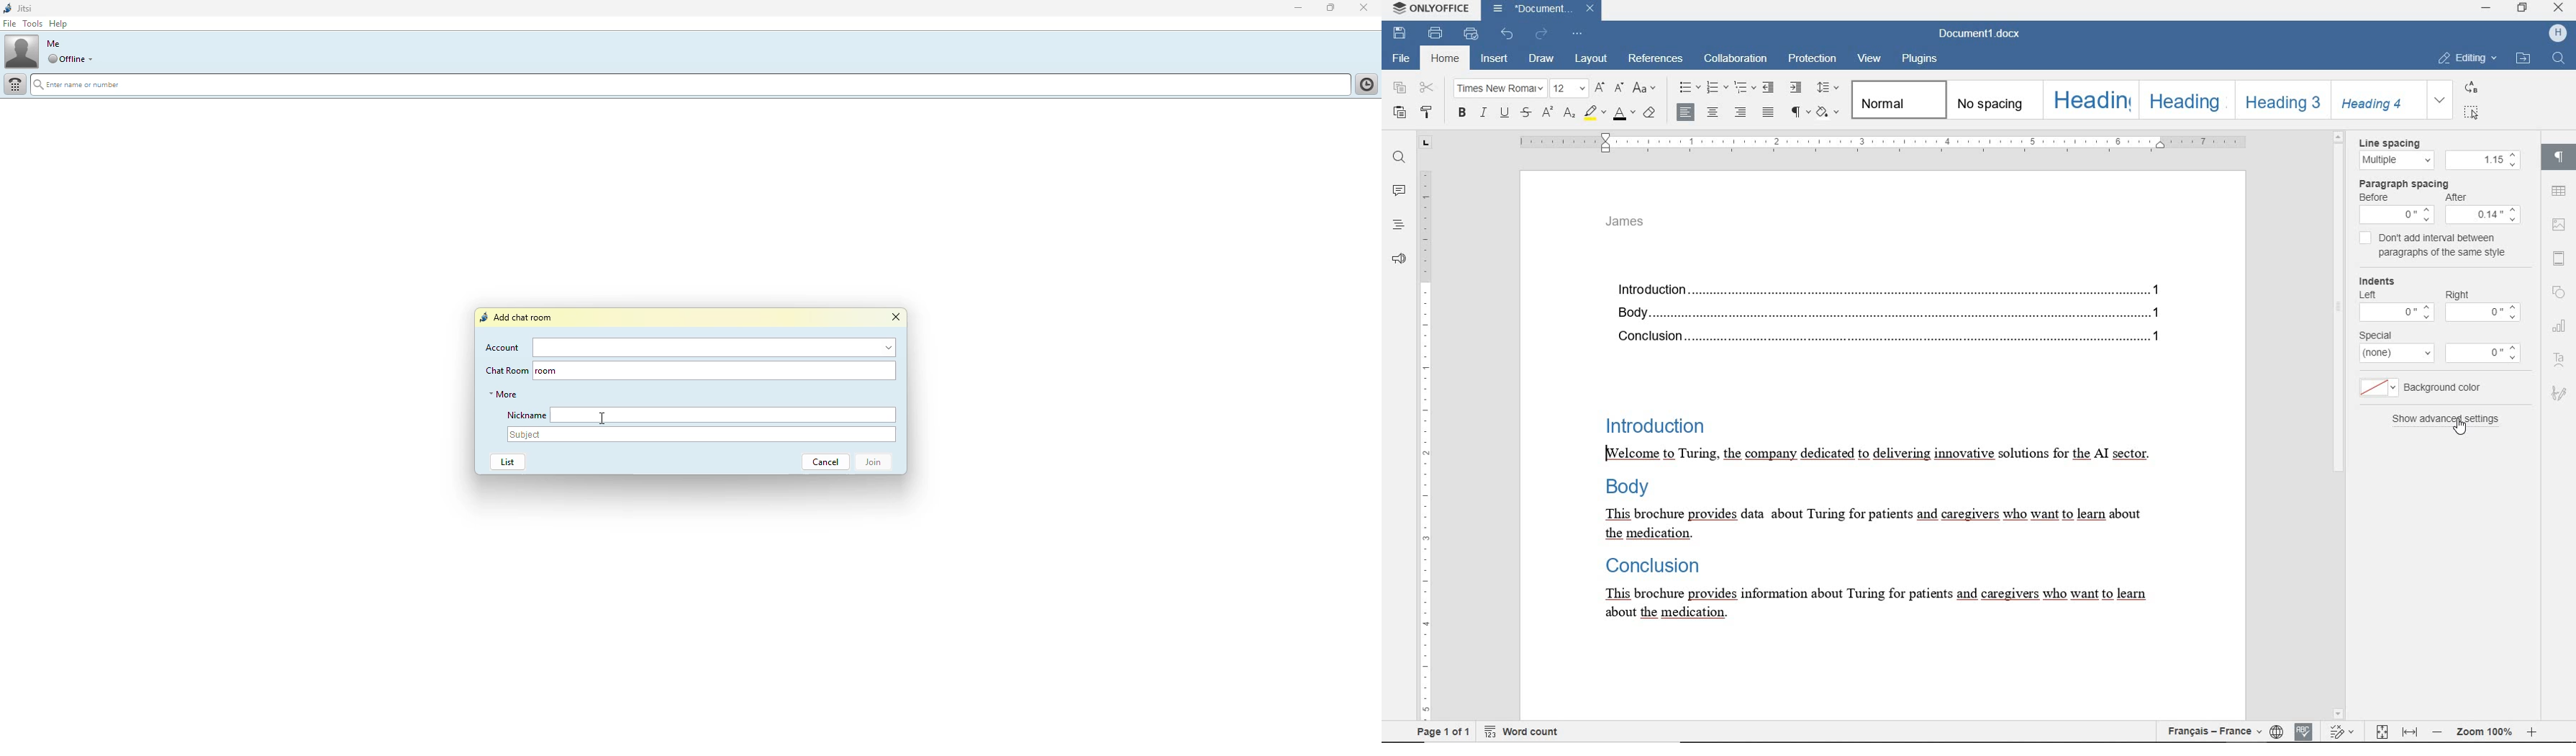 Image resolution: width=2576 pixels, height=756 pixels. Describe the element at coordinates (2434, 733) in the screenshot. I see `zoom out` at that location.